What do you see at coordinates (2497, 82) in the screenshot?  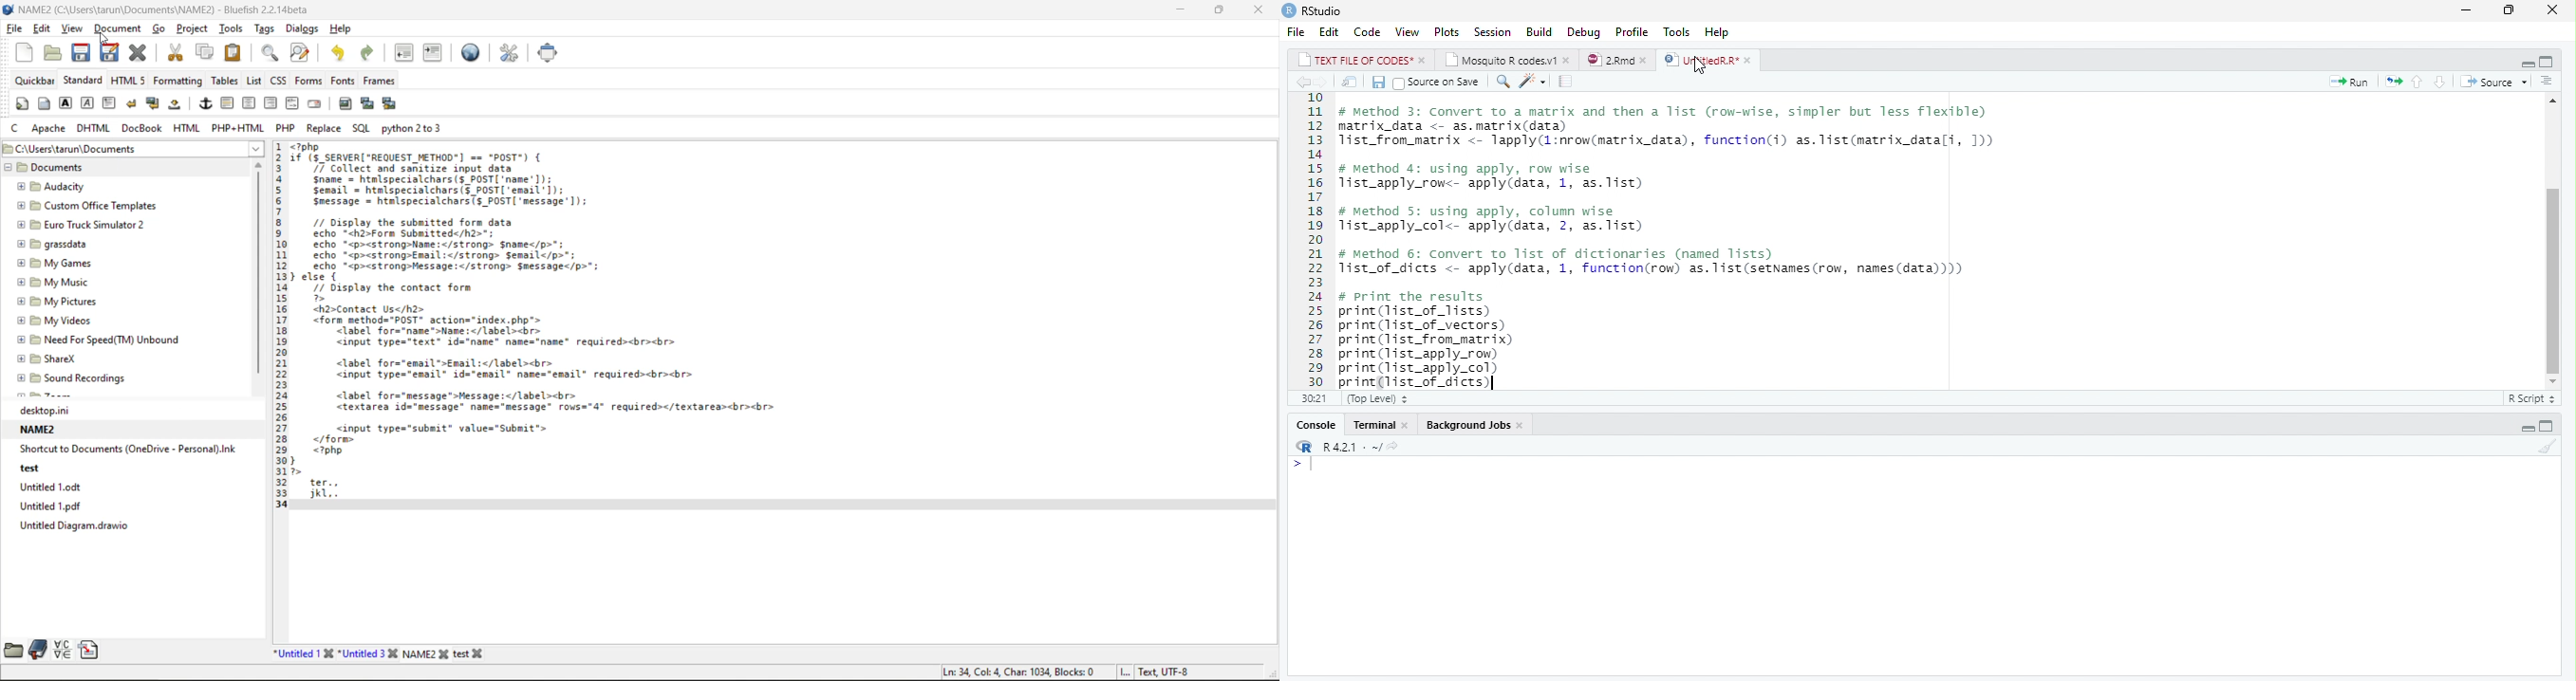 I see `source` at bounding box center [2497, 82].